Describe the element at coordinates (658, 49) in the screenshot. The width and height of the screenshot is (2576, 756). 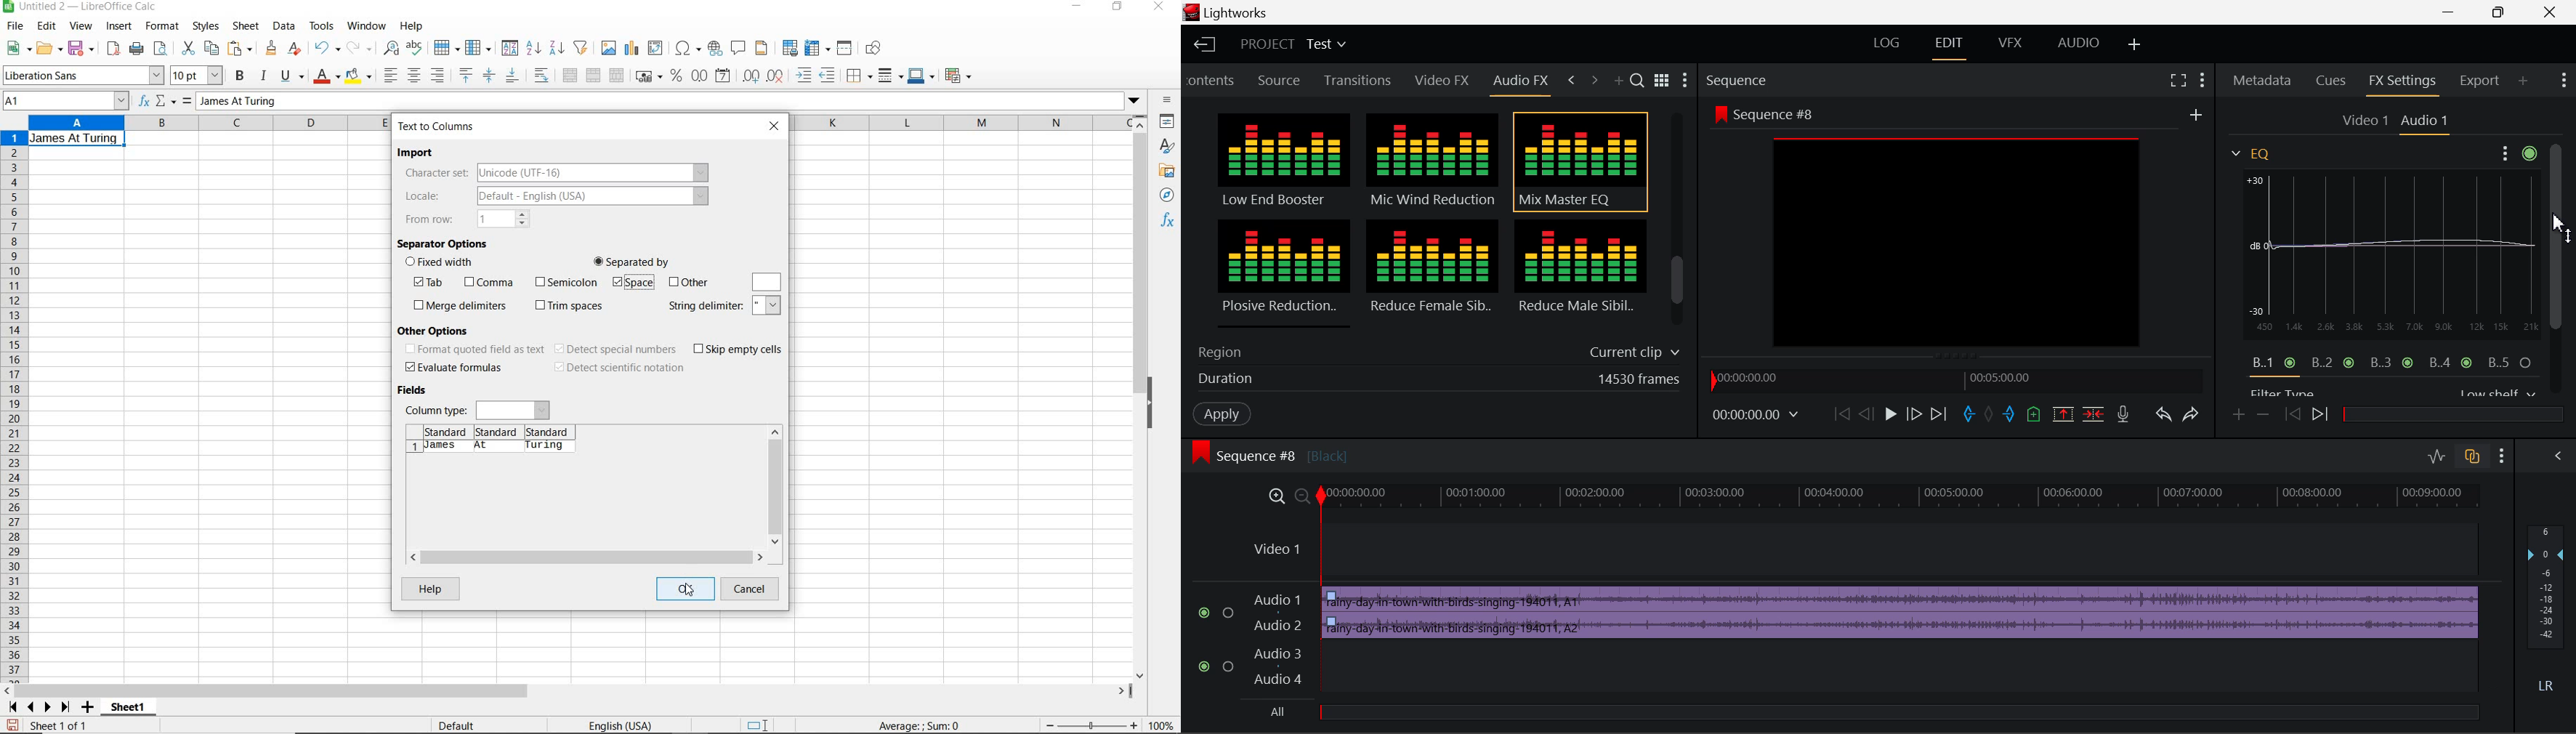
I see `insert or edit pivot table` at that location.